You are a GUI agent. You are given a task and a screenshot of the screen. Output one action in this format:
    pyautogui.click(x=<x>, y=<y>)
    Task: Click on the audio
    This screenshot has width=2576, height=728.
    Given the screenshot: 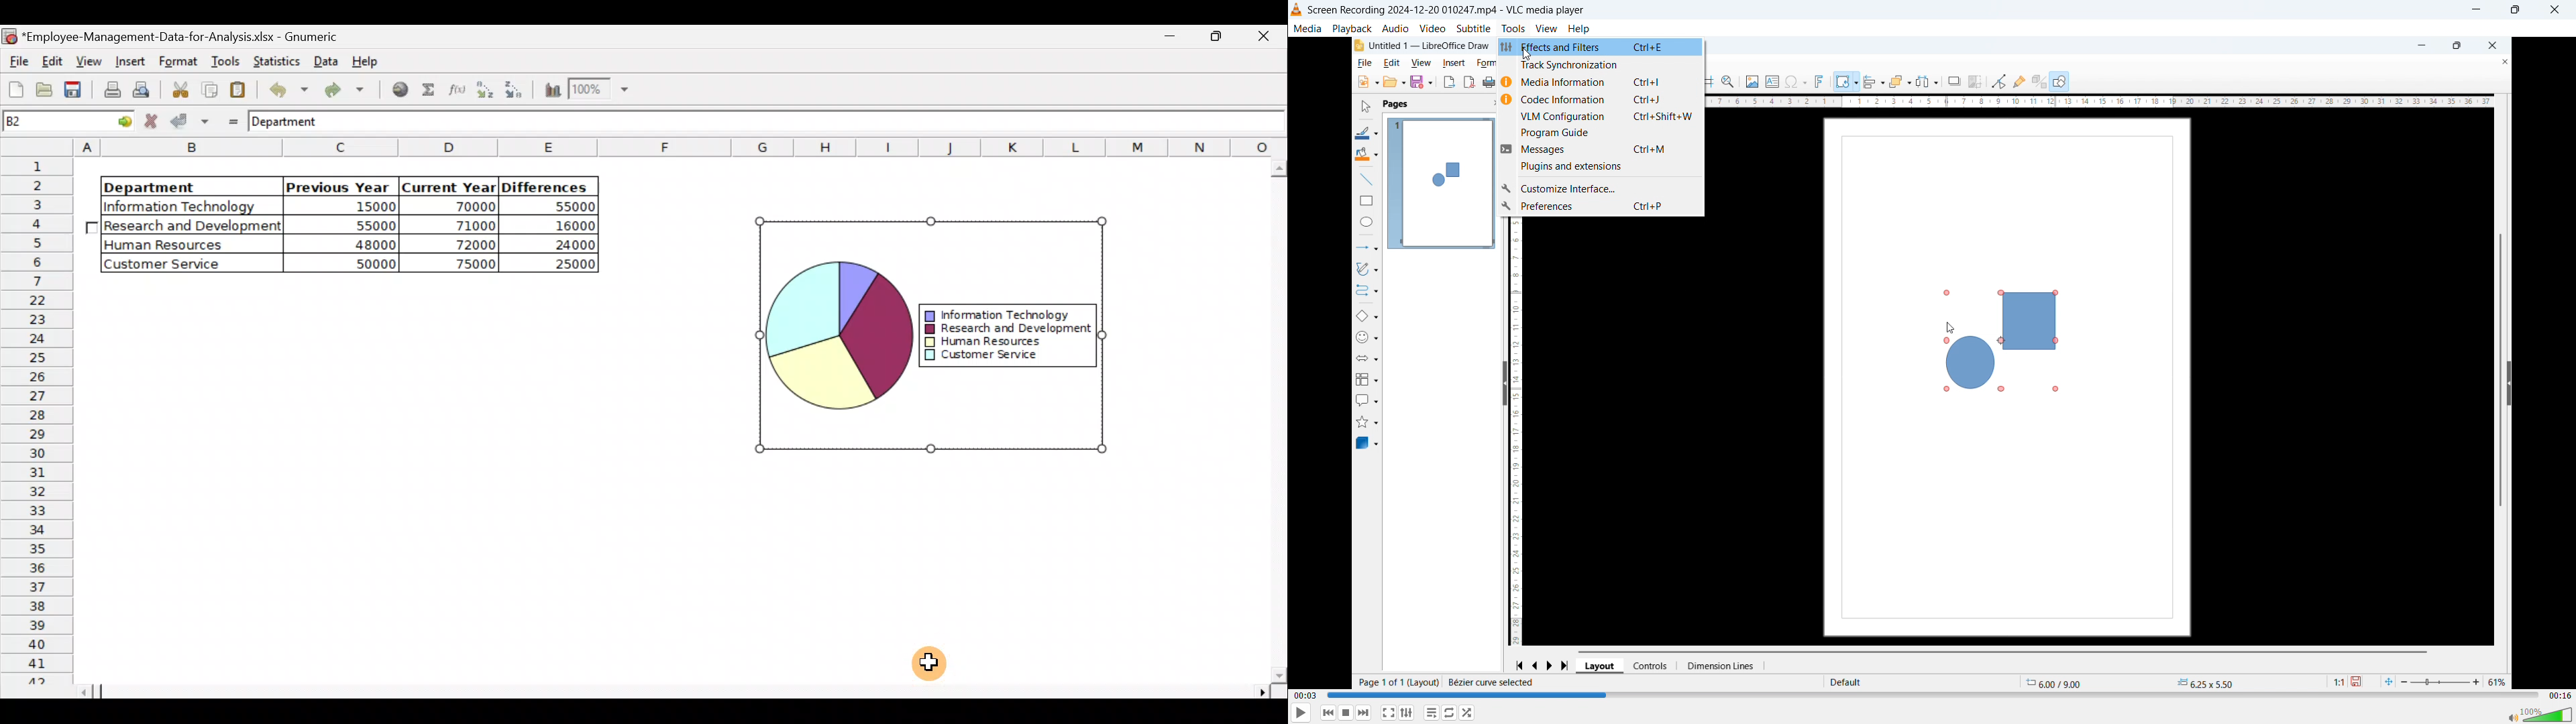 What is the action you would take?
    pyautogui.click(x=1395, y=29)
    